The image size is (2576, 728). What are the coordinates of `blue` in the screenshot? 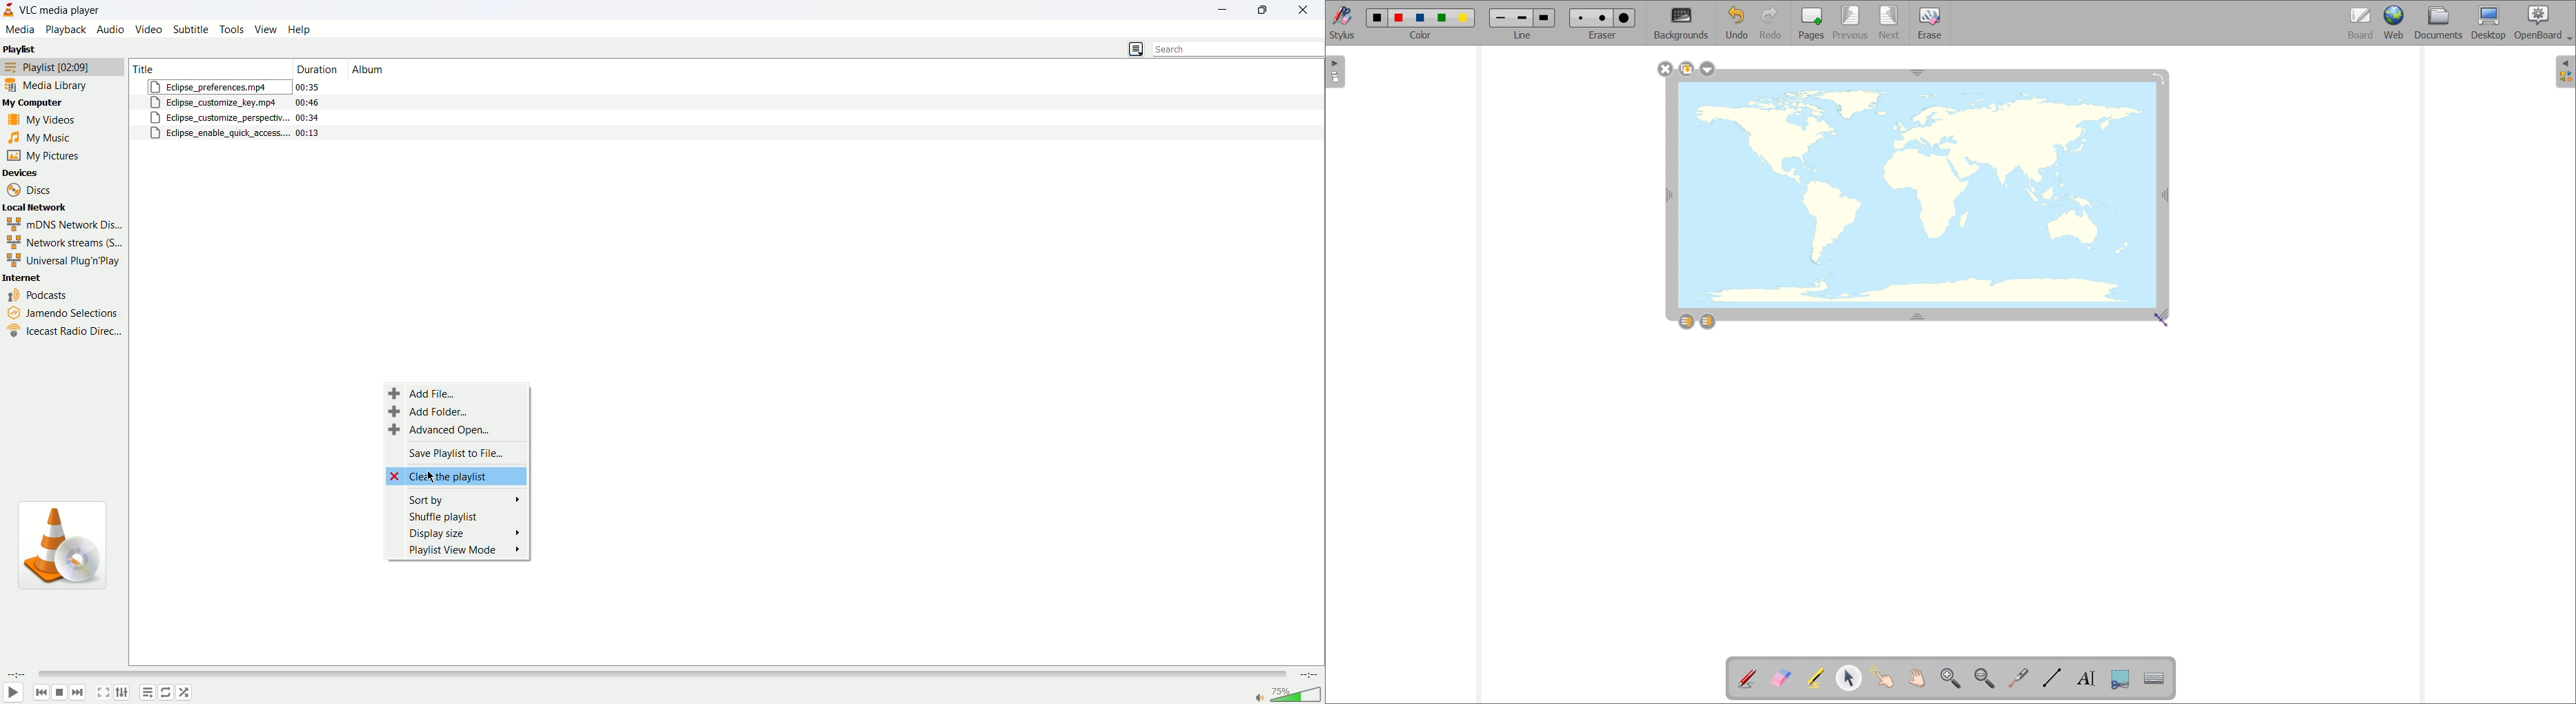 It's located at (1421, 18).